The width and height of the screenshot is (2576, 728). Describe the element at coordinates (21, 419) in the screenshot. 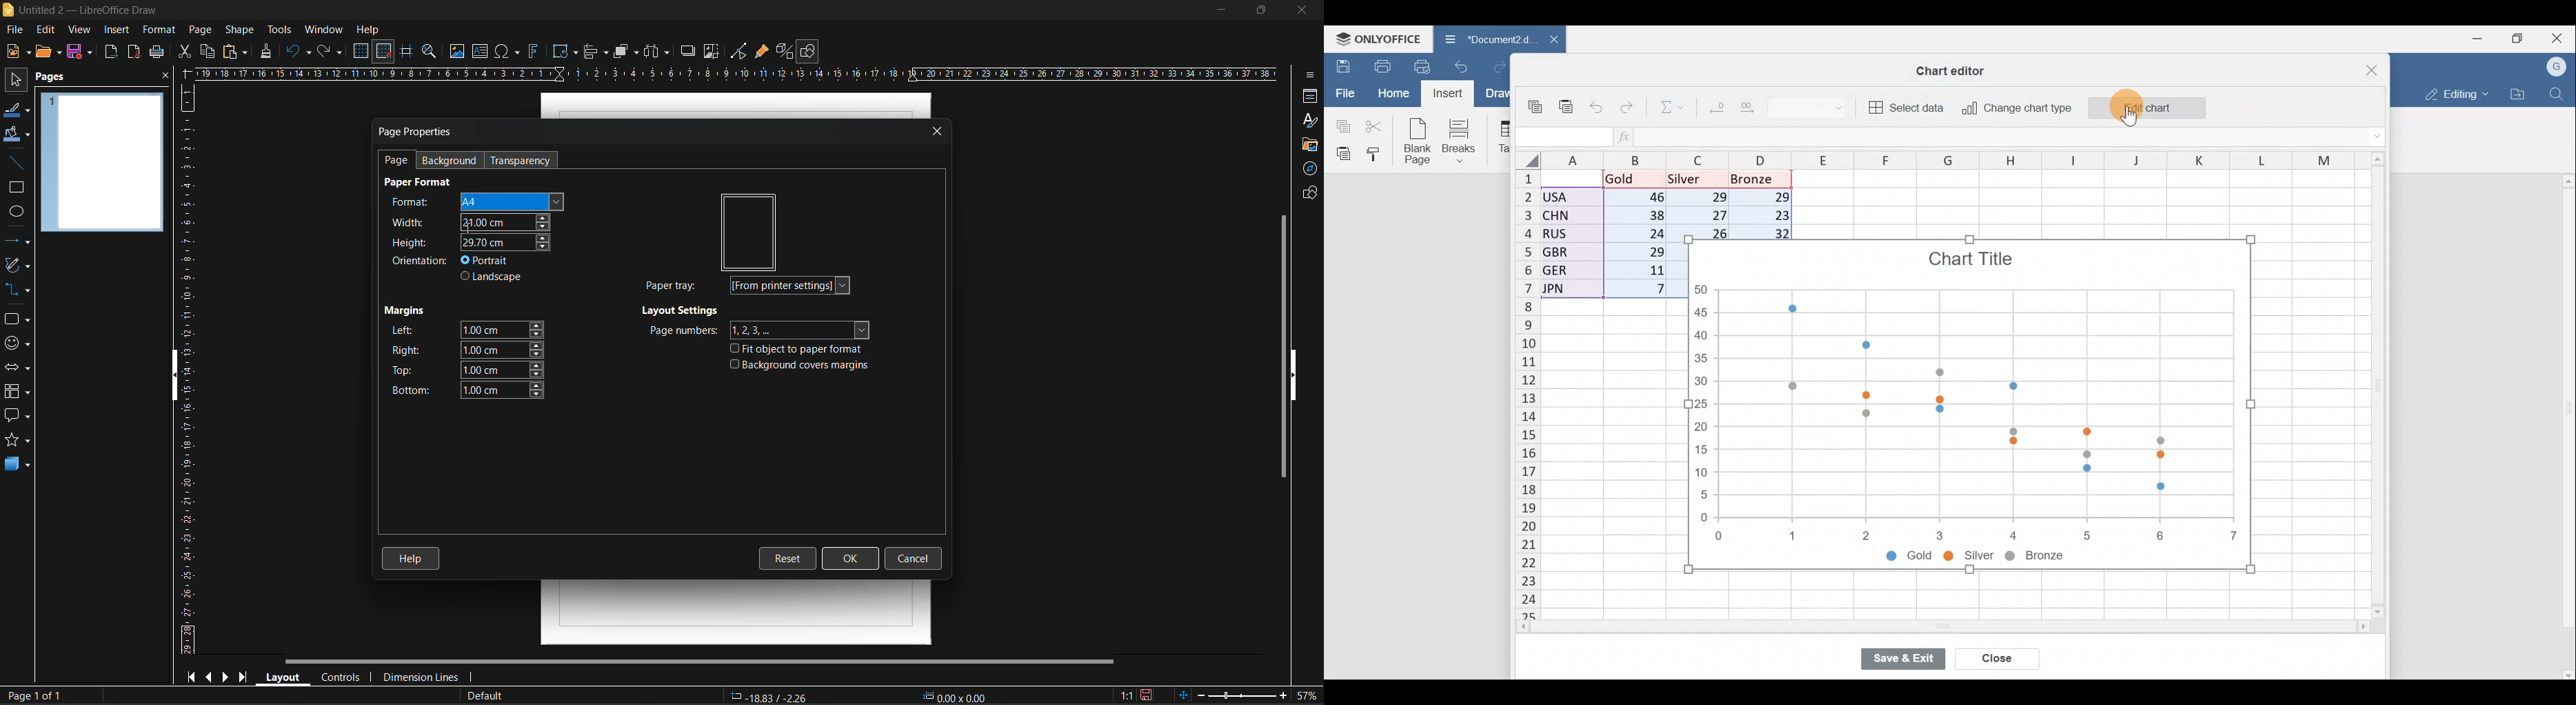

I see `callout shapes` at that location.